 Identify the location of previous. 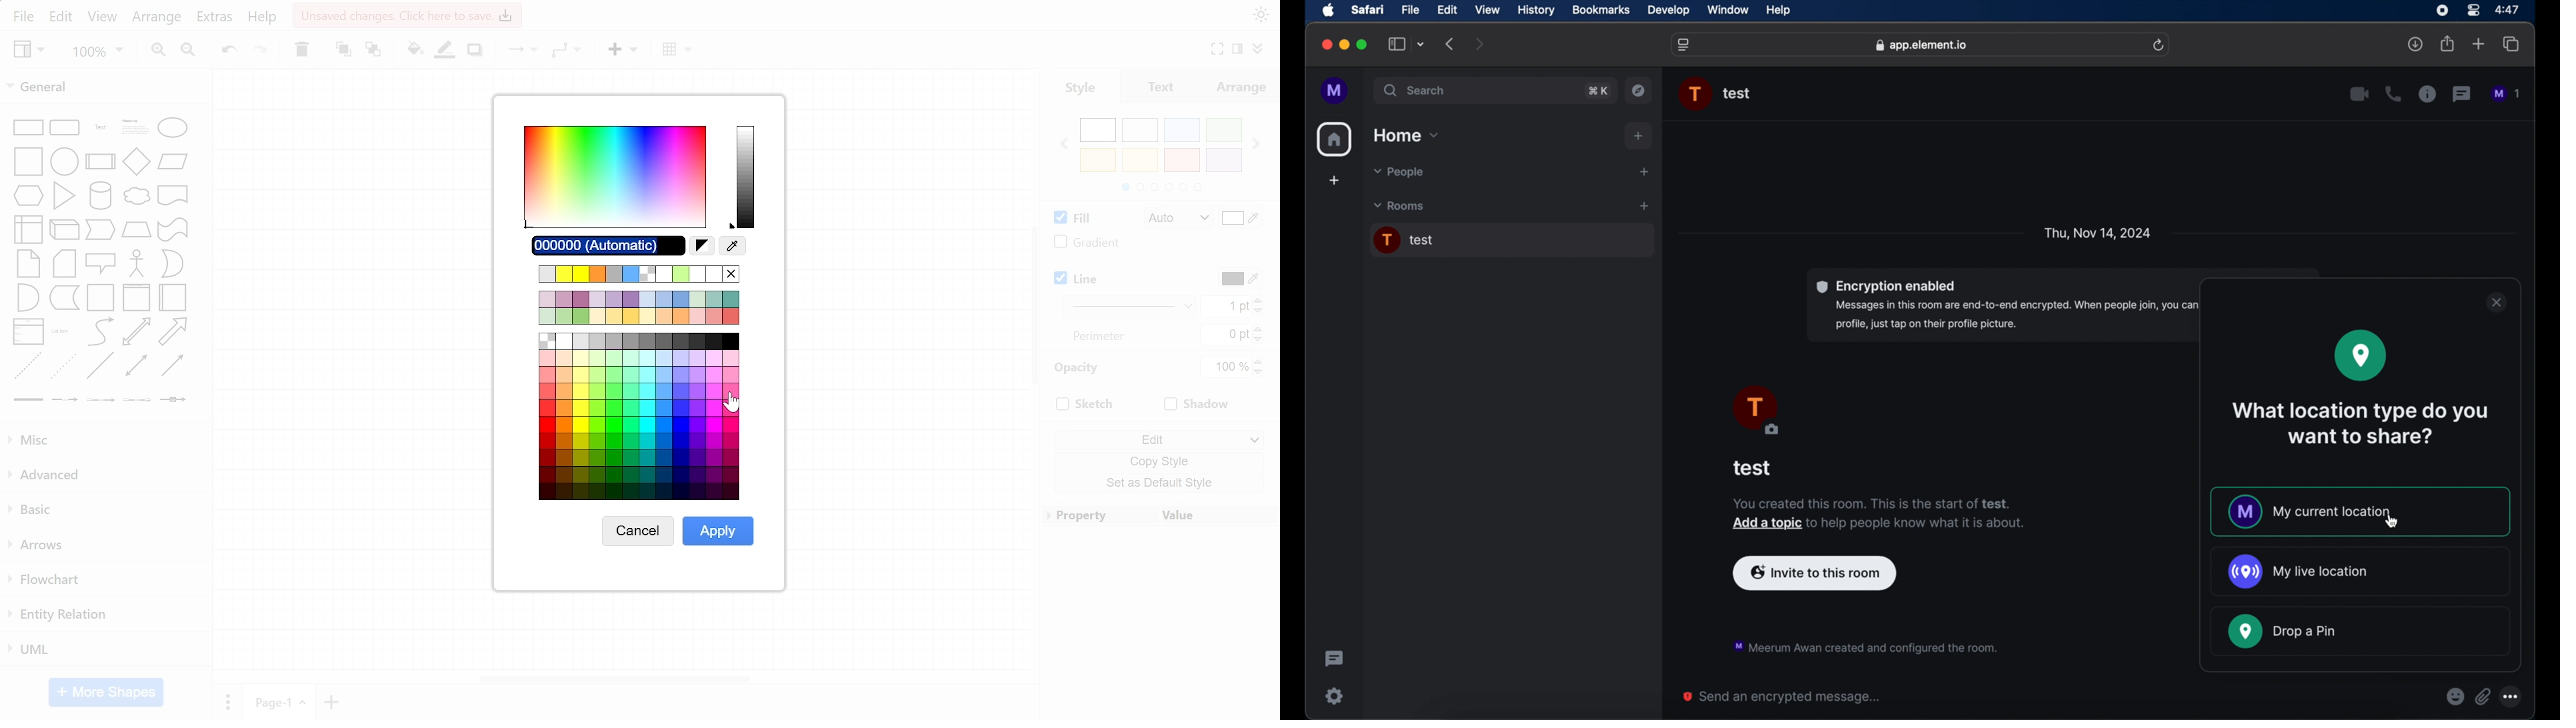
(1451, 44).